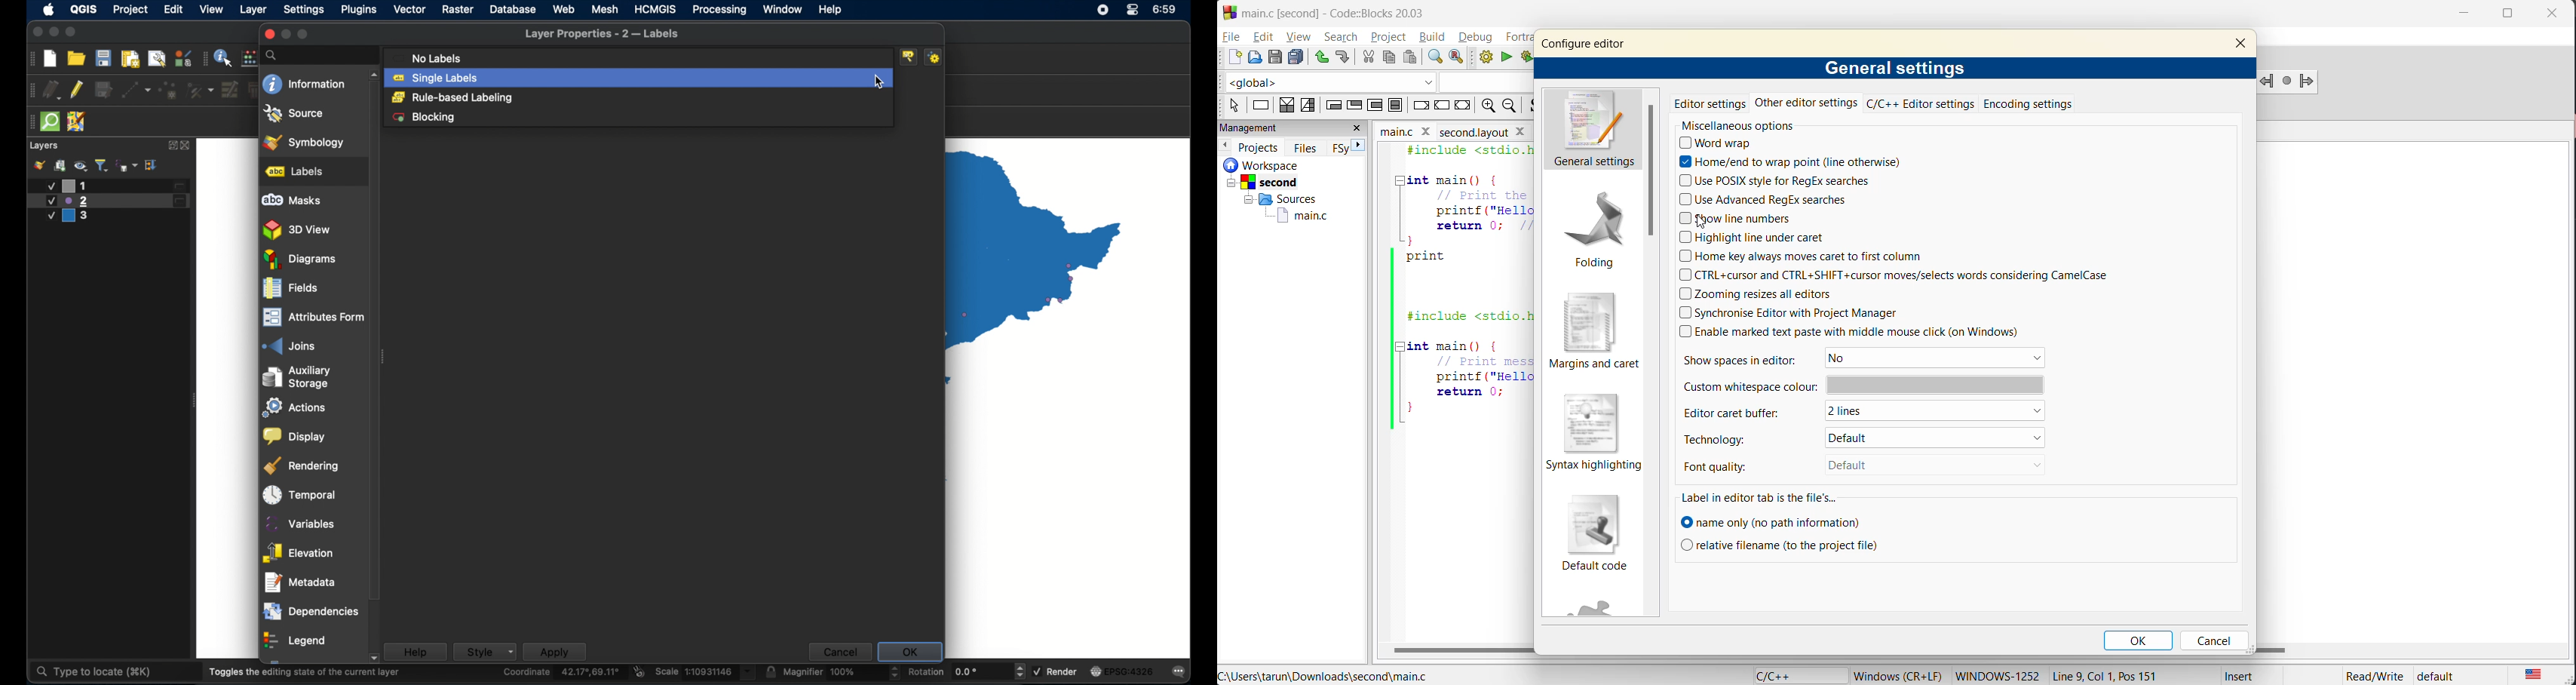  Describe the element at coordinates (1594, 228) in the screenshot. I see `folding` at that location.